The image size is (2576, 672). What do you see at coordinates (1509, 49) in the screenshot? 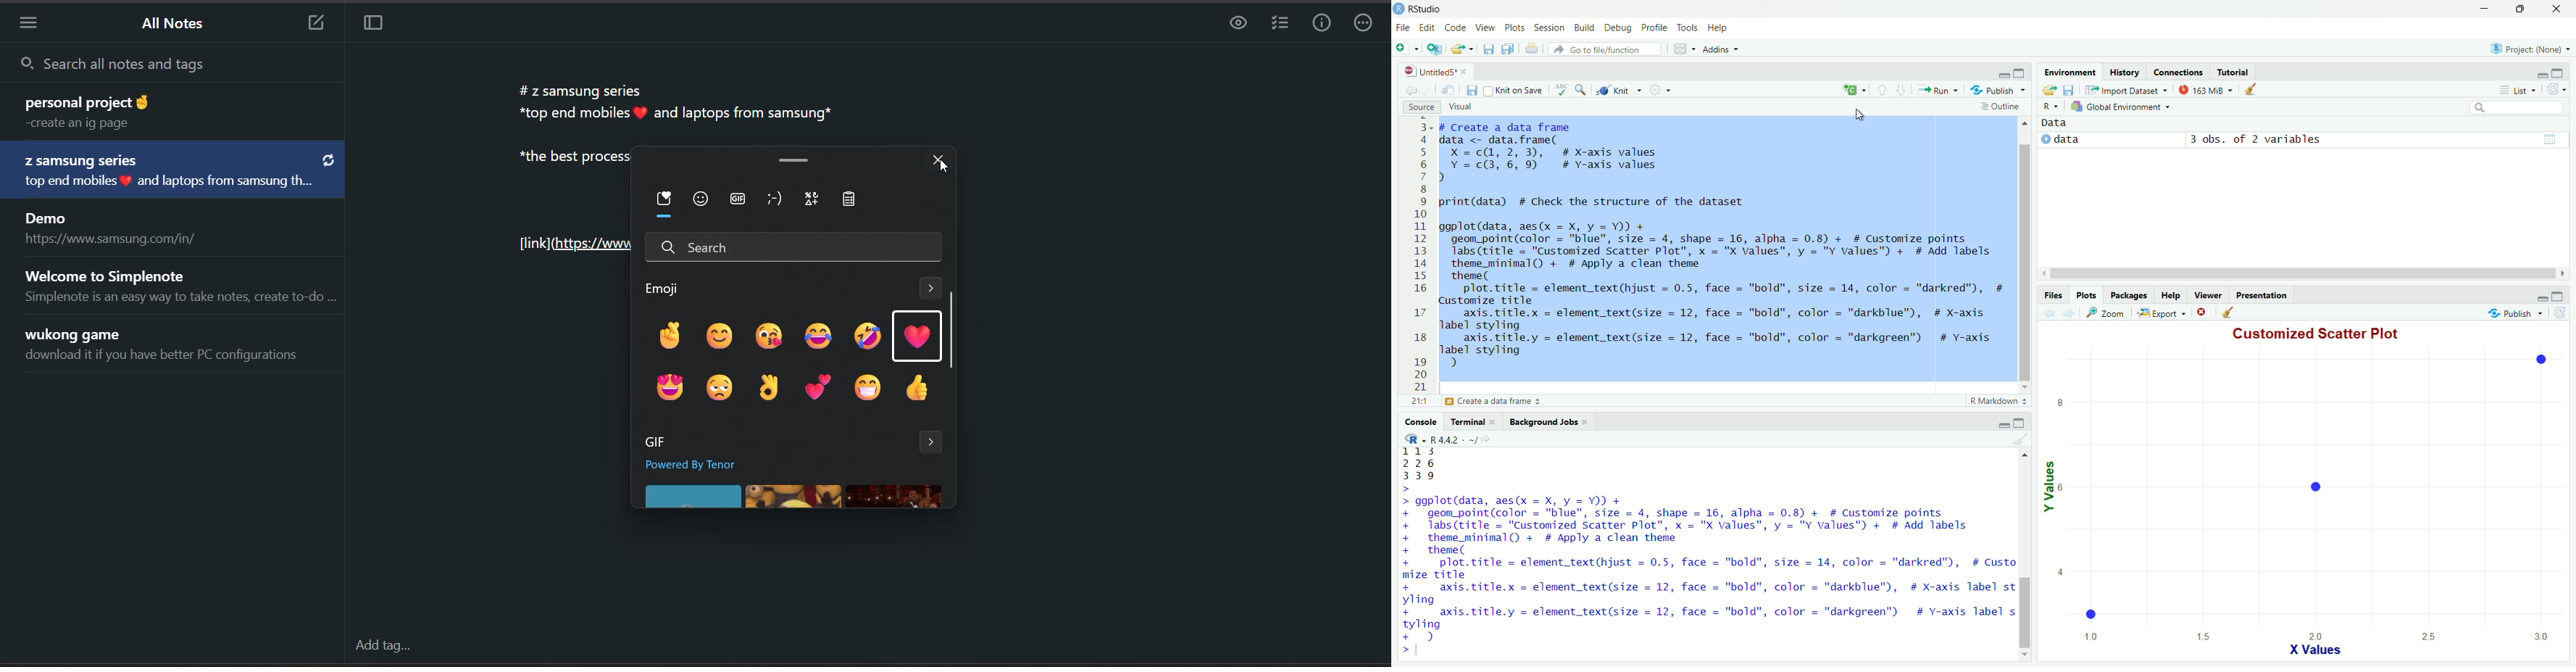
I see `Save all open documents` at bounding box center [1509, 49].